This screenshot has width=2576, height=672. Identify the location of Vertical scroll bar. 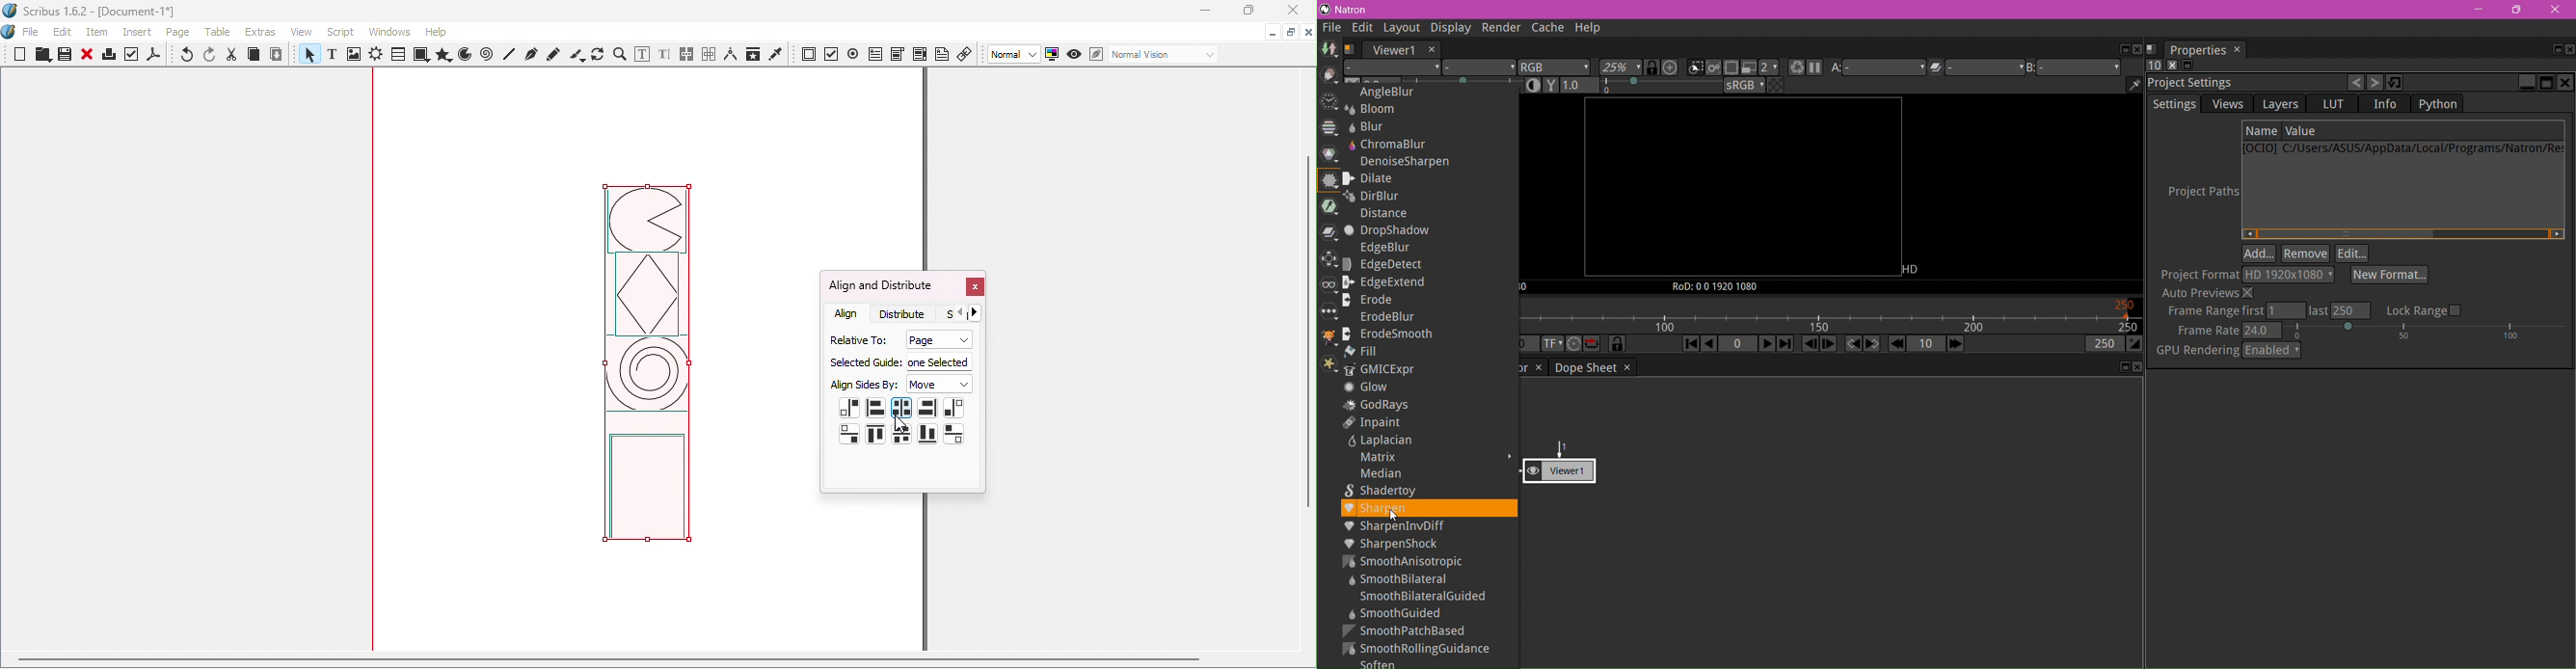
(1309, 361).